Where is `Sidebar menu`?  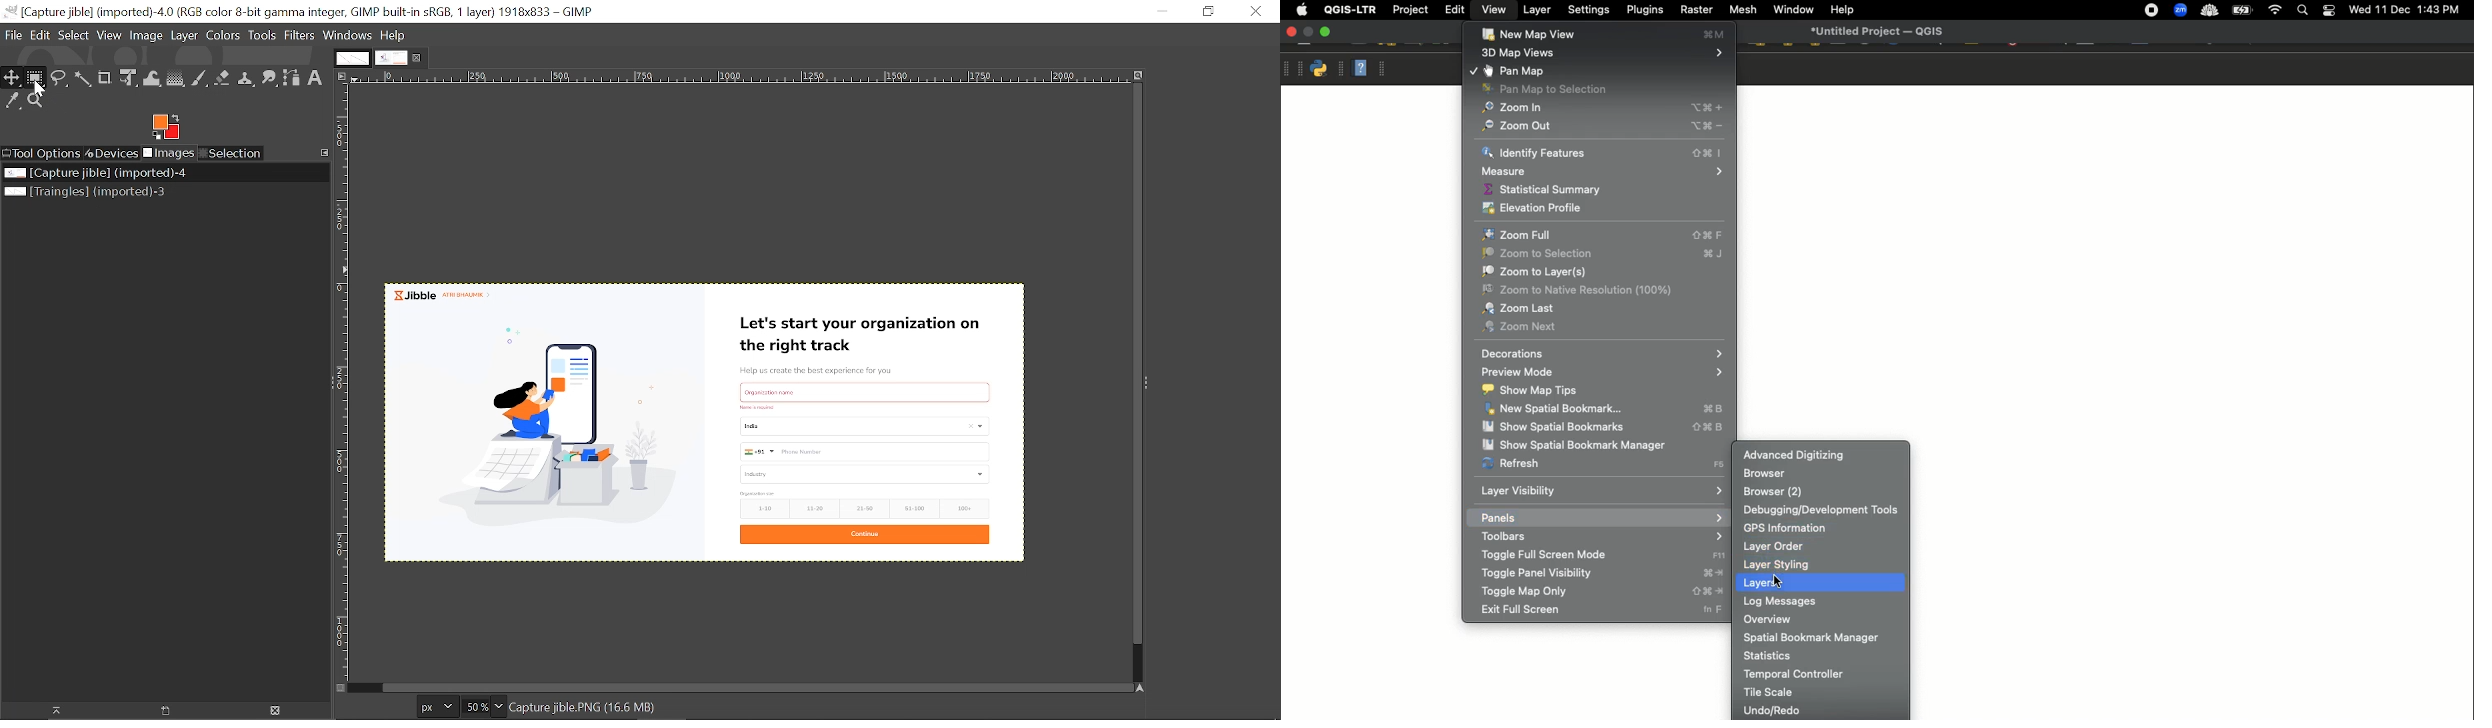
Sidebar menu is located at coordinates (1153, 384).